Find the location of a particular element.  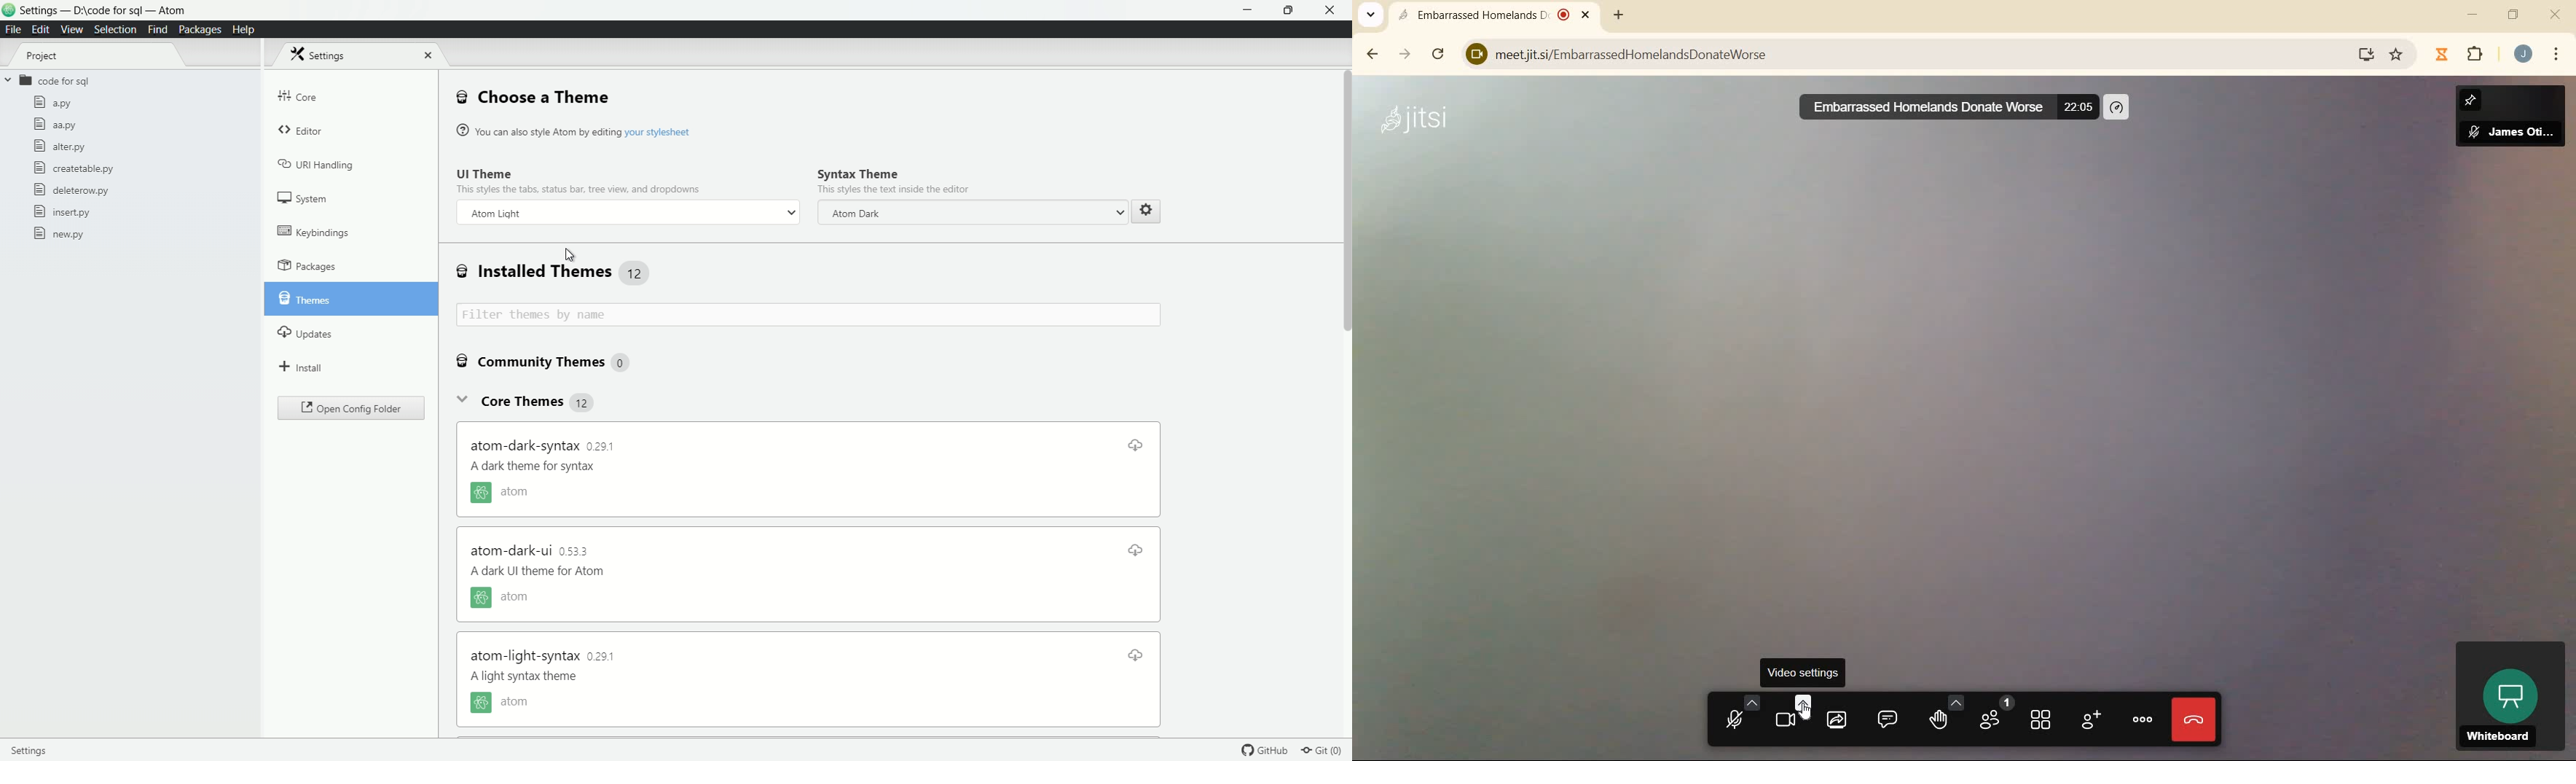

logo is located at coordinates (8, 12).